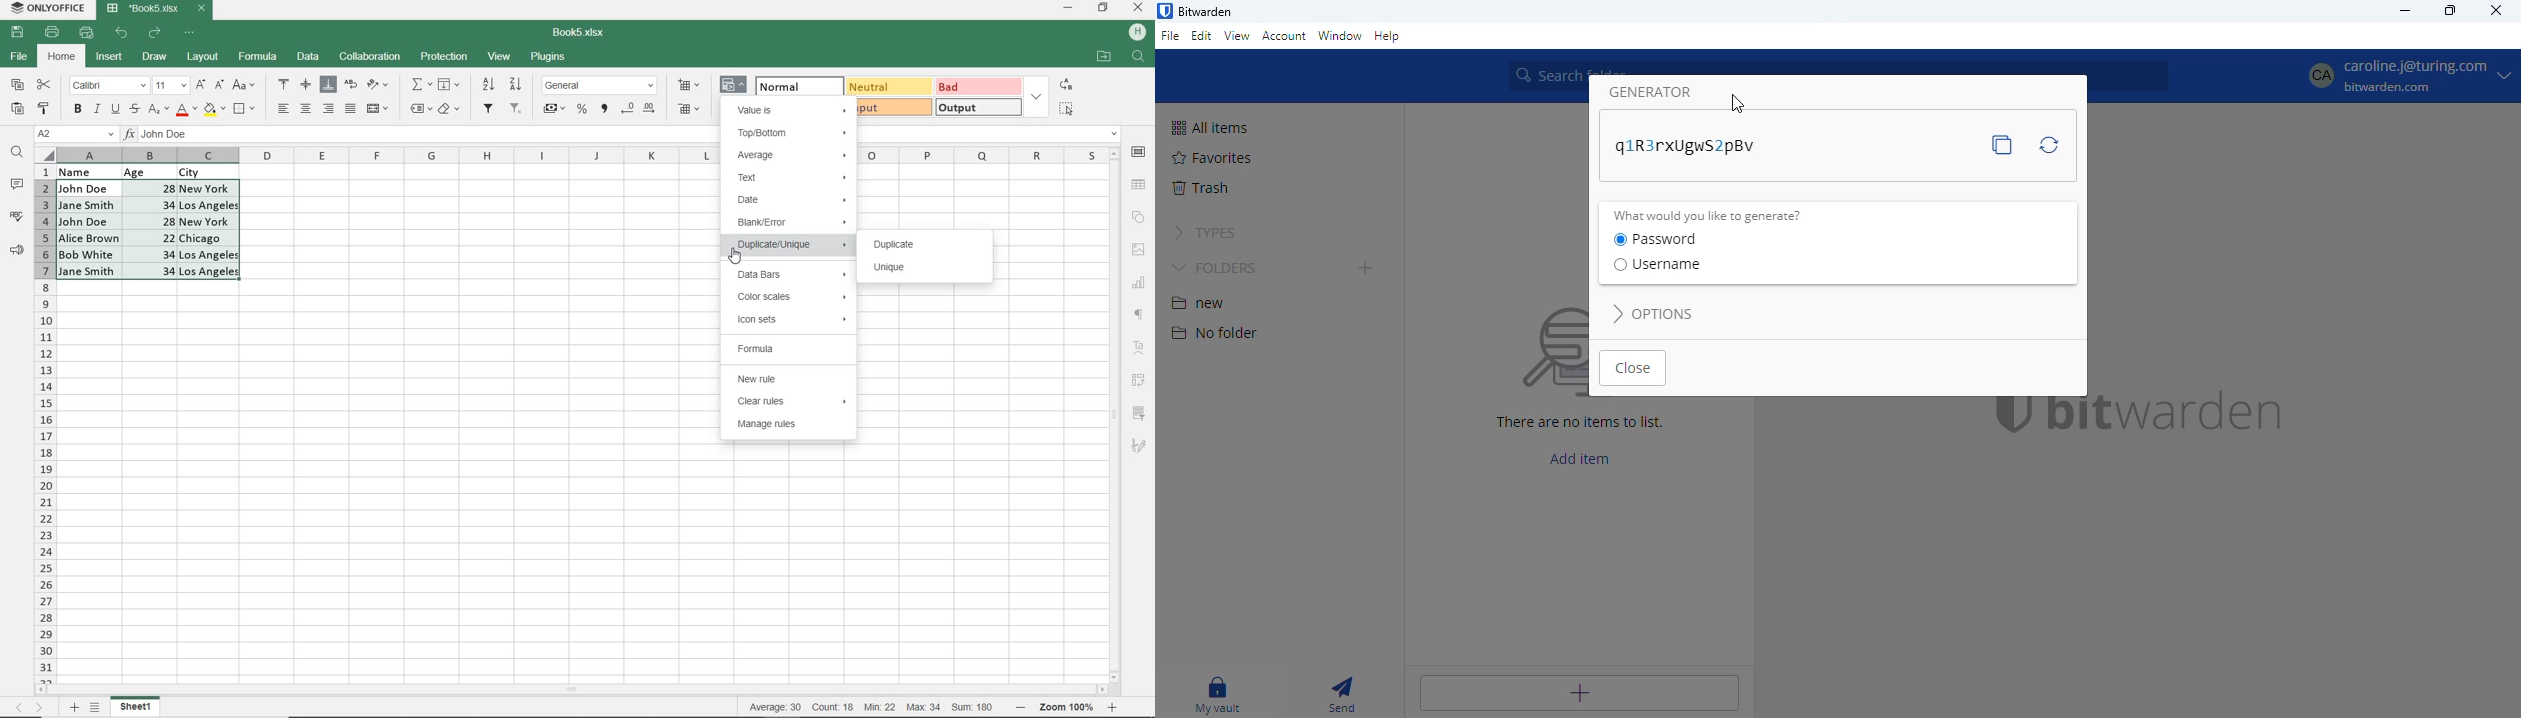  What do you see at coordinates (690, 110) in the screenshot?
I see `DELETE CELLS` at bounding box center [690, 110].